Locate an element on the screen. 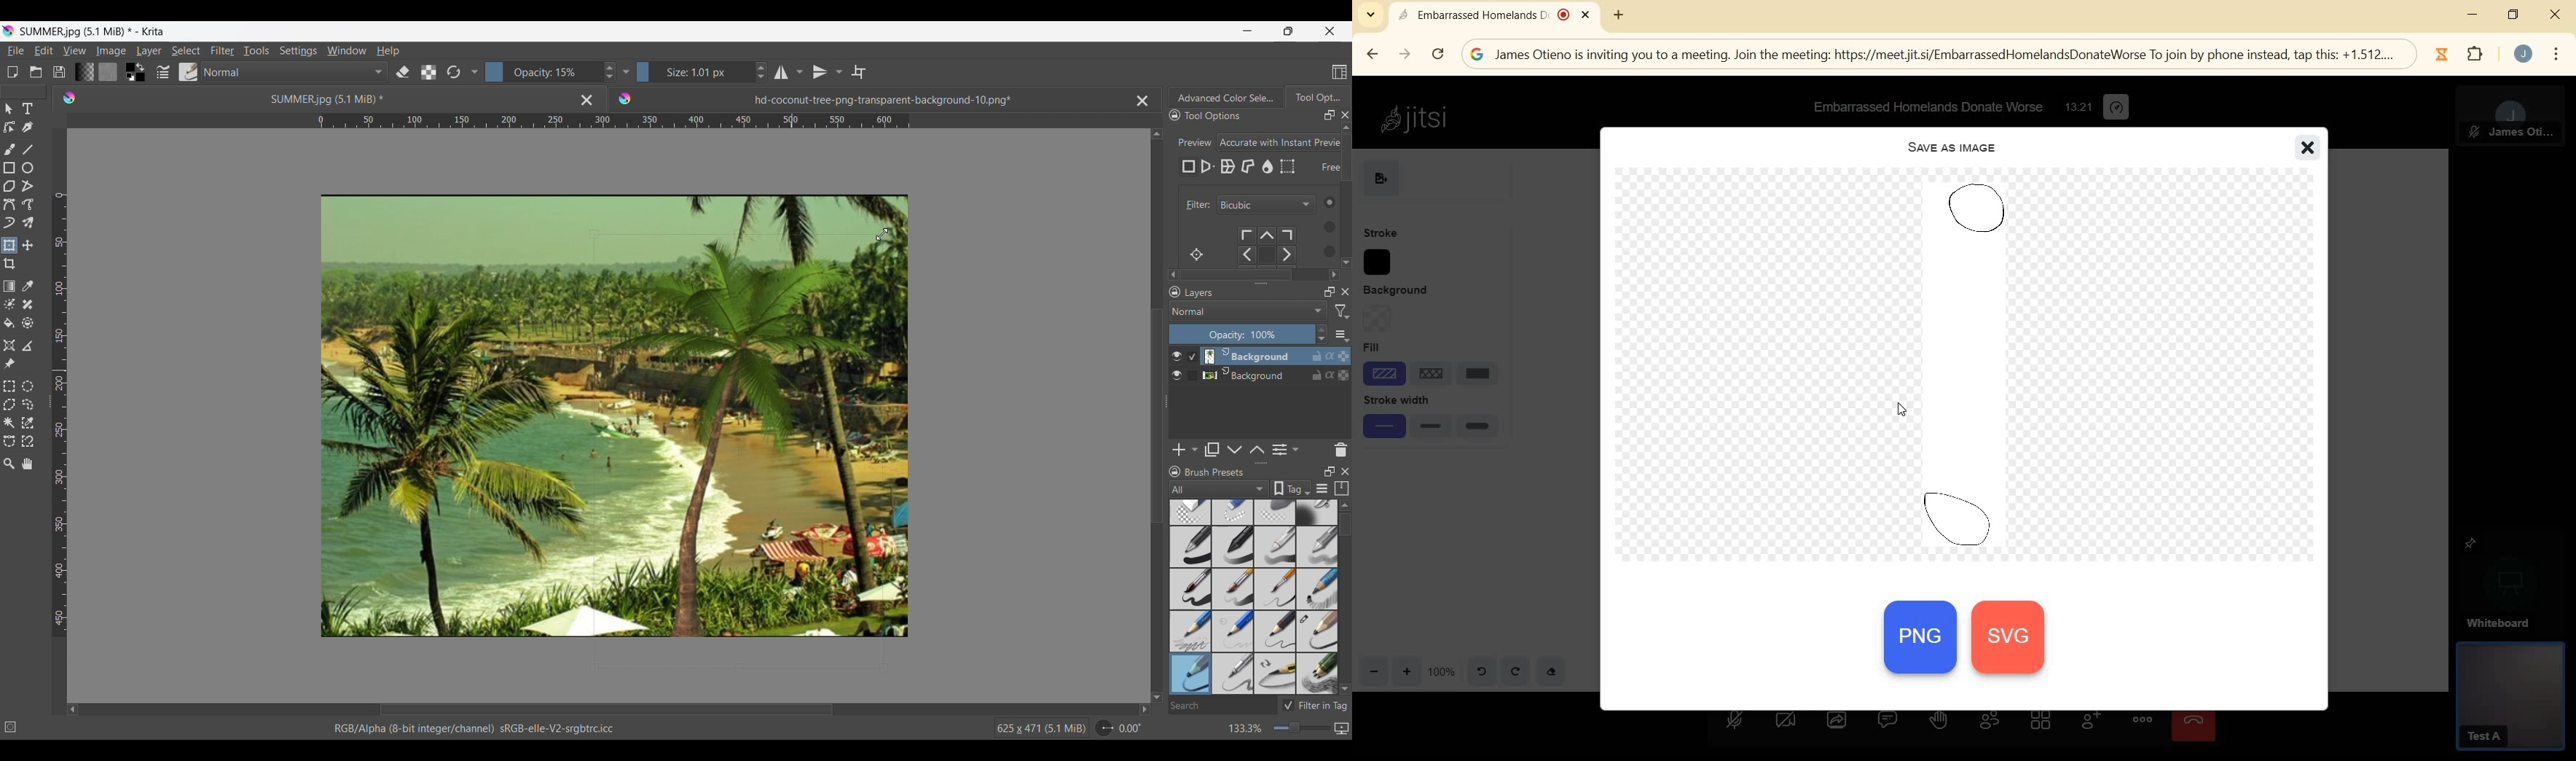 The width and height of the screenshot is (2576, 784). Layer is located at coordinates (149, 51).